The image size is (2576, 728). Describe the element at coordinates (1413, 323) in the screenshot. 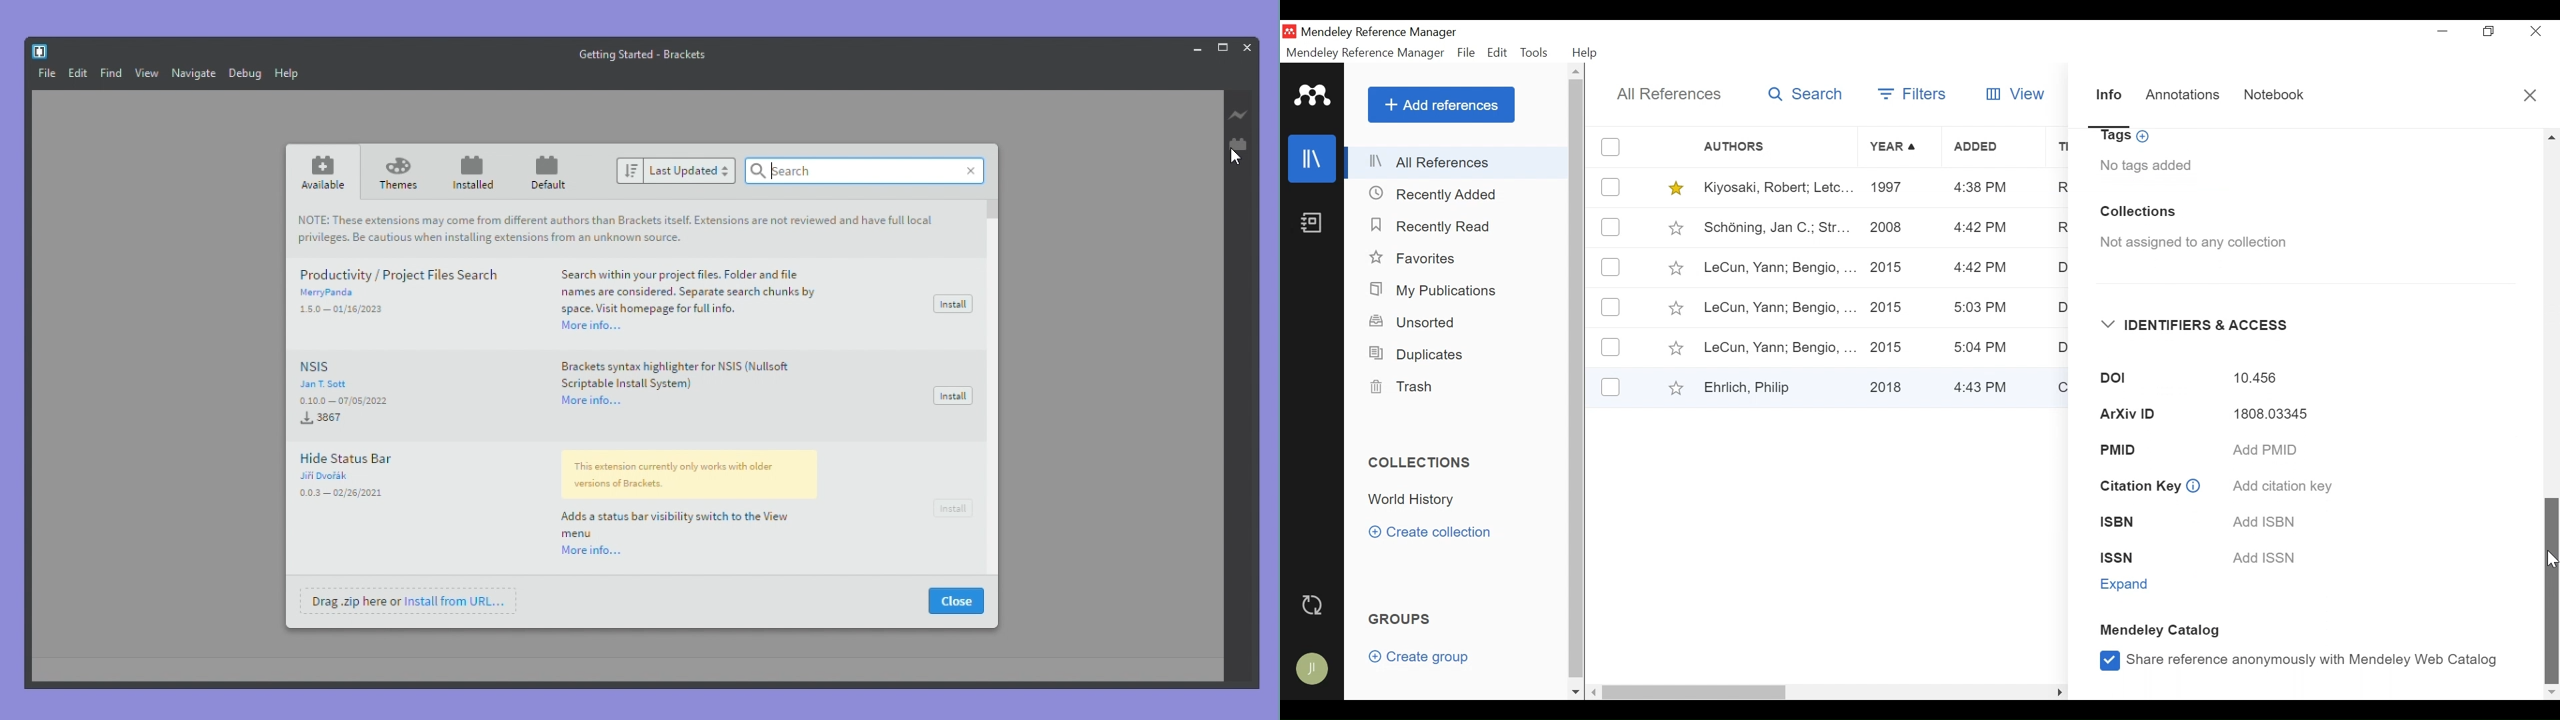

I see `Unsorted` at that location.